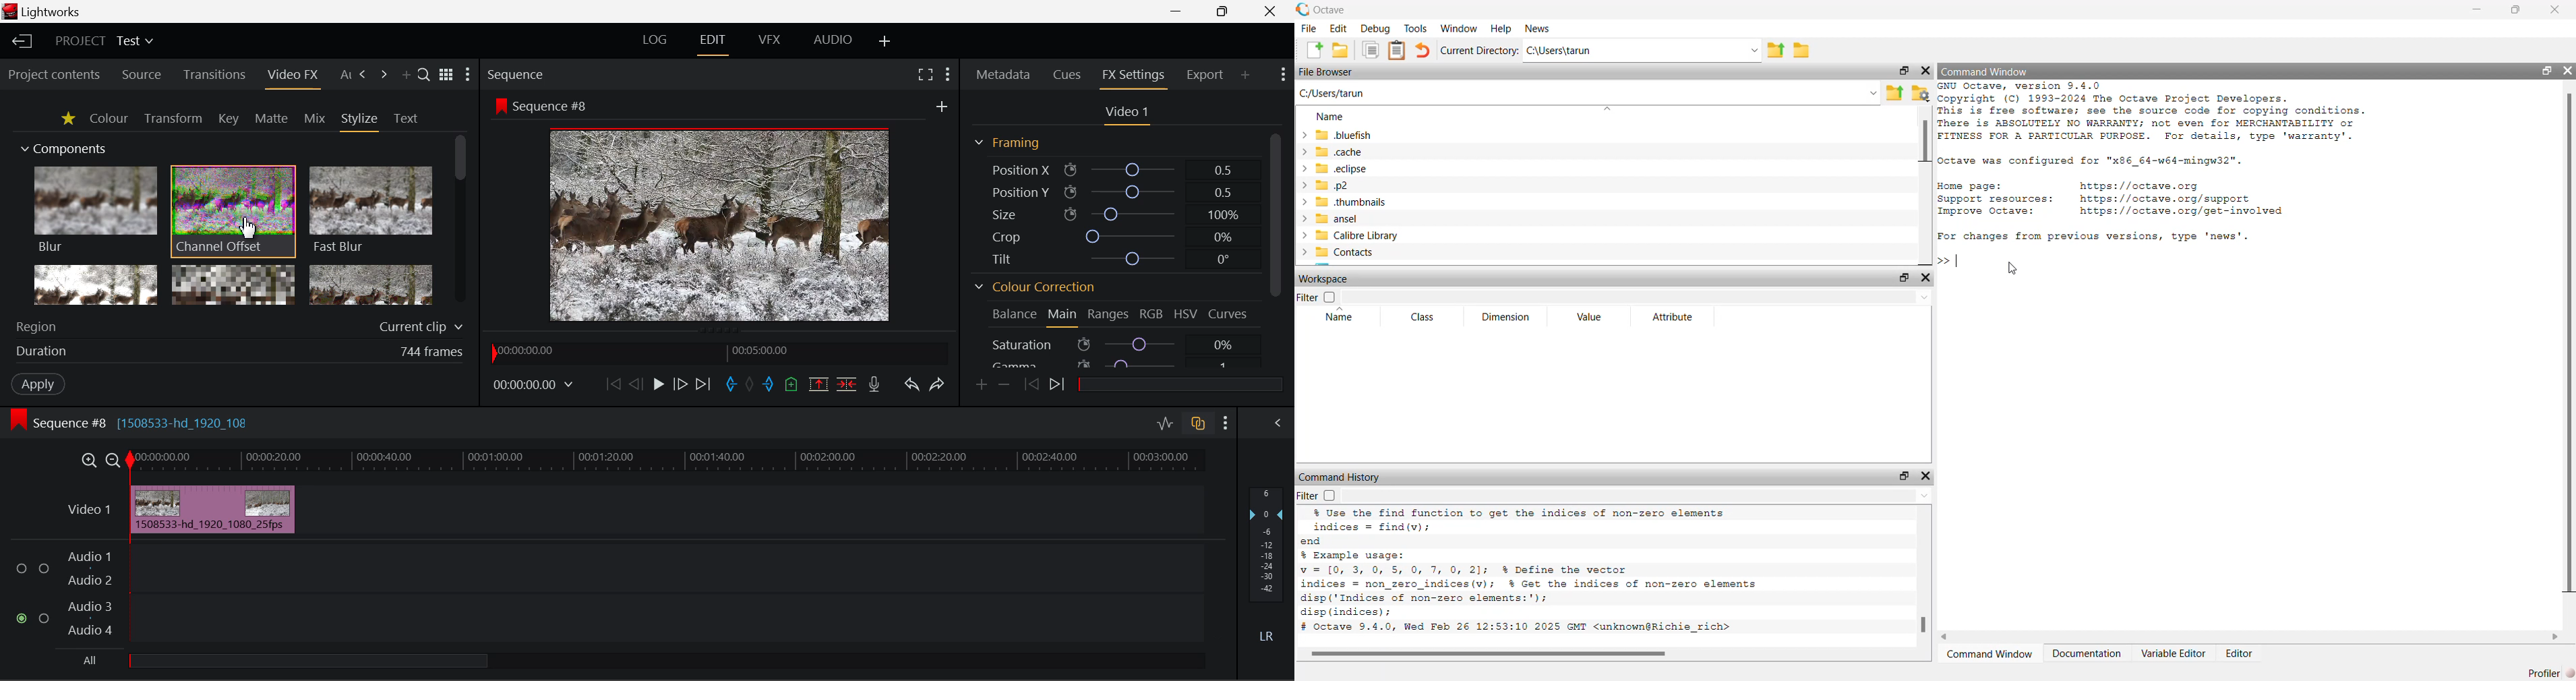 The image size is (2576, 700). What do you see at coordinates (94, 210) in the screenshot?
I see `Blur` at bounding box center [94, 210].